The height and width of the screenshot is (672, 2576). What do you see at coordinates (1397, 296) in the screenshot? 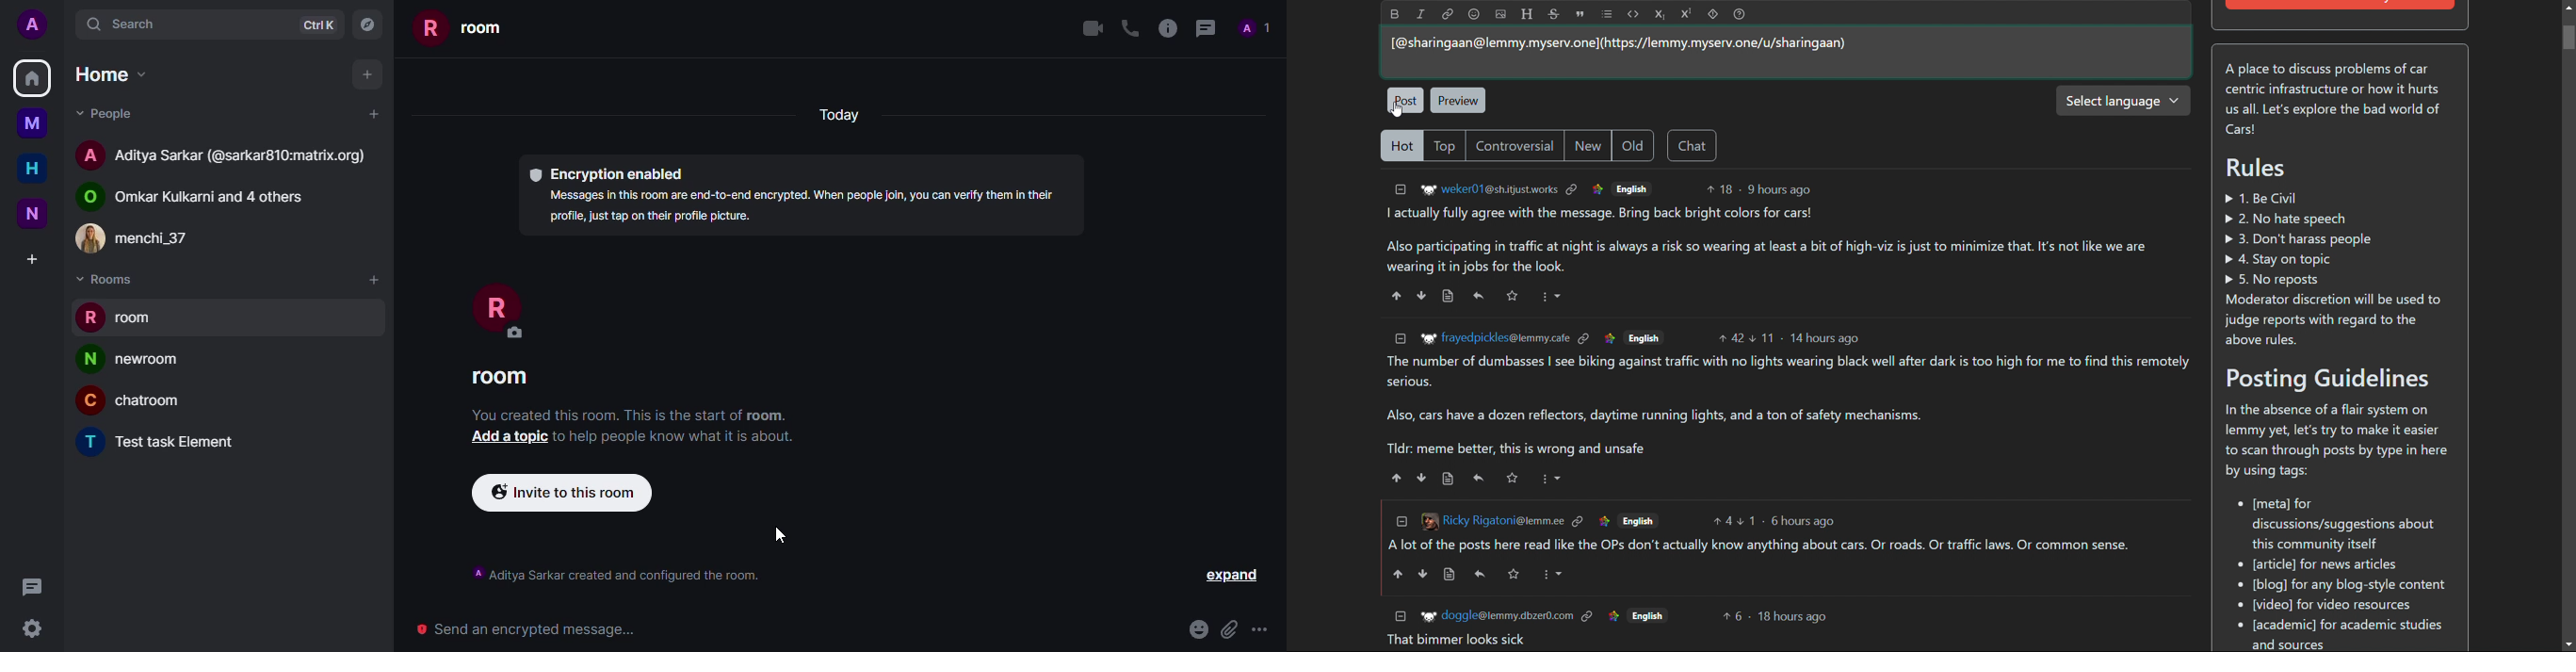
I see `upvote` at bounding box center [1397, 296].